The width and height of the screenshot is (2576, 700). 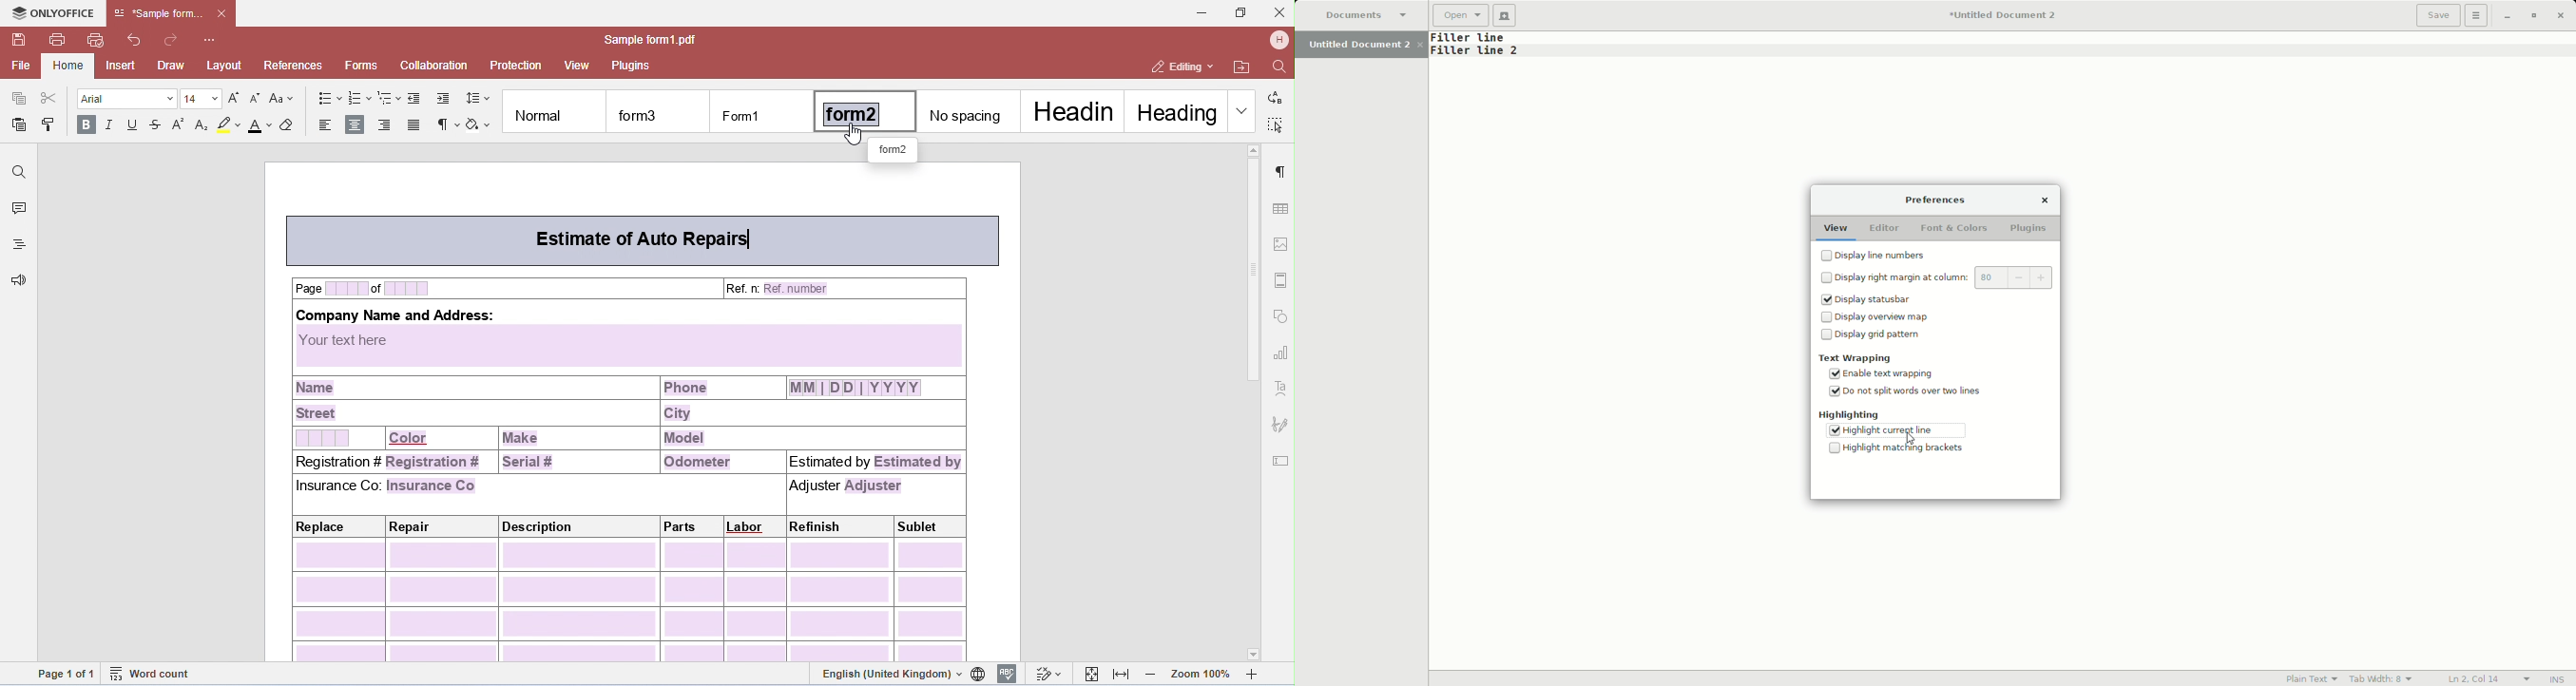 What do you see at coordinates (1940, 279) in the screenshot?
I see `Display right margin` at bounding box center [1940, 279].